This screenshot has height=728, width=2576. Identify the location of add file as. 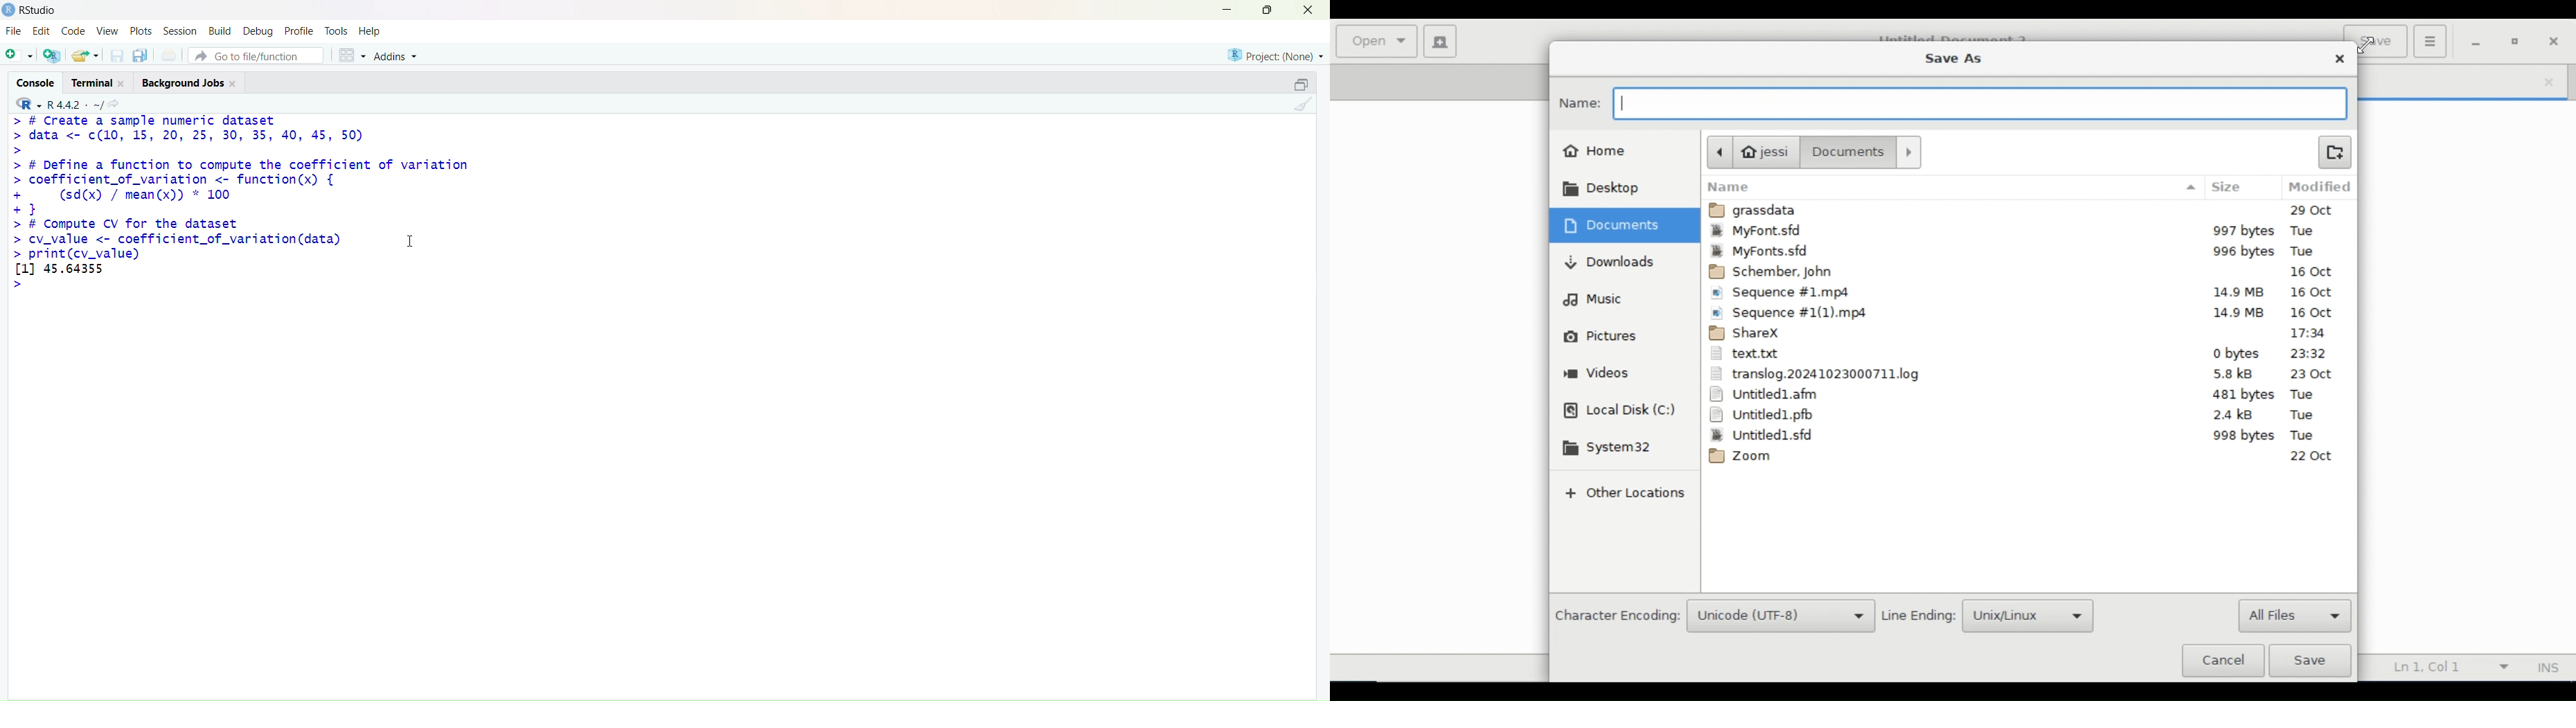
(19, 56).